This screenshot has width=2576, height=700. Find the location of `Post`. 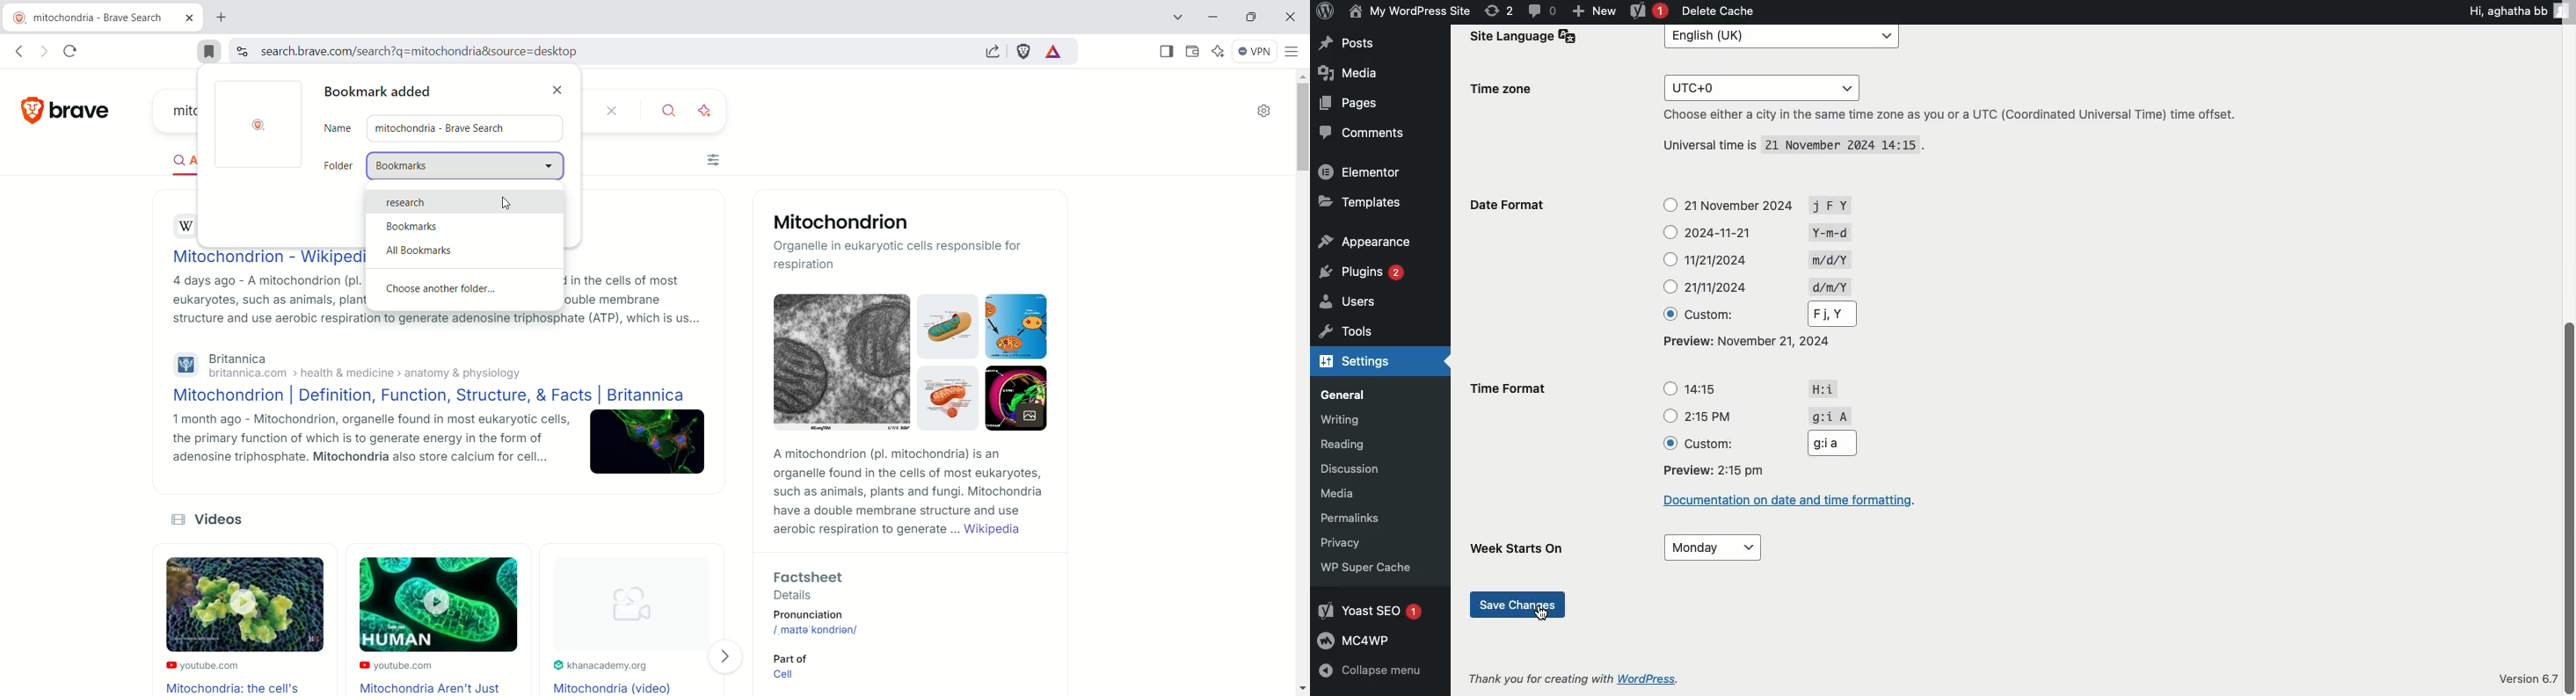

Post is located at coordinates (1342, 43).